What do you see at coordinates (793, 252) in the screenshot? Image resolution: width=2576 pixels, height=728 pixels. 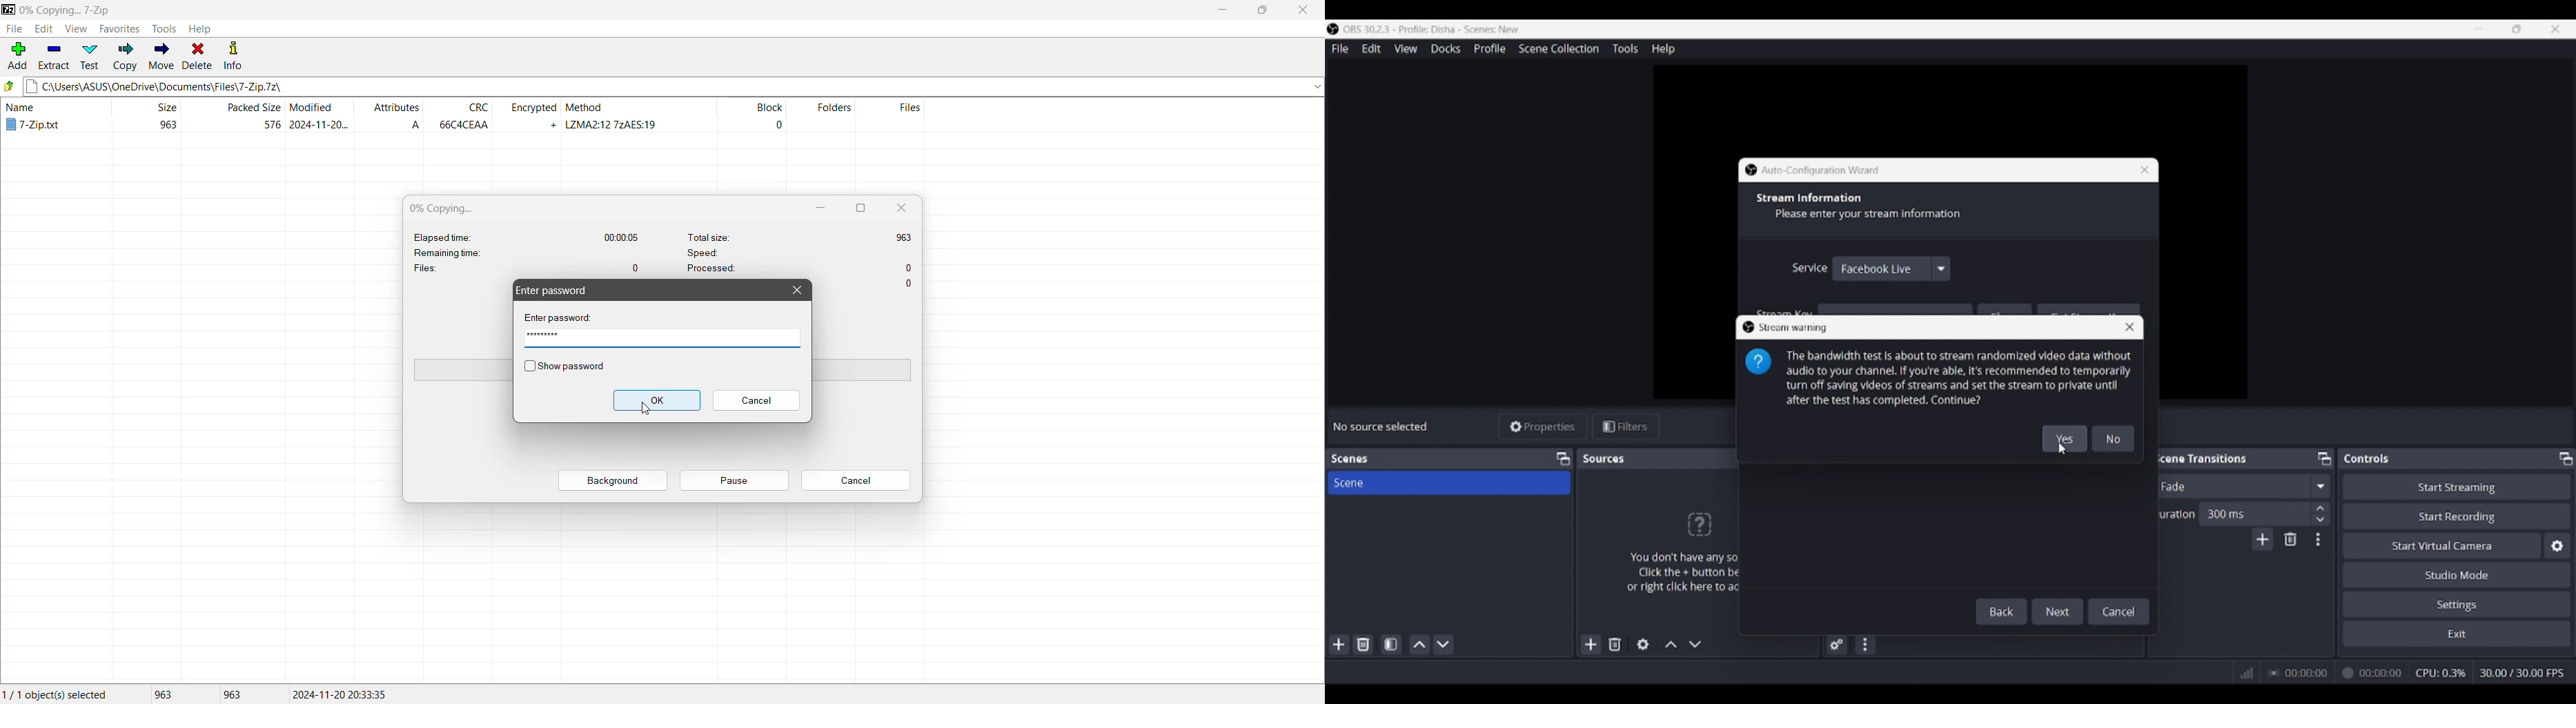 I see `Speed` at bounding box center [793, 252].